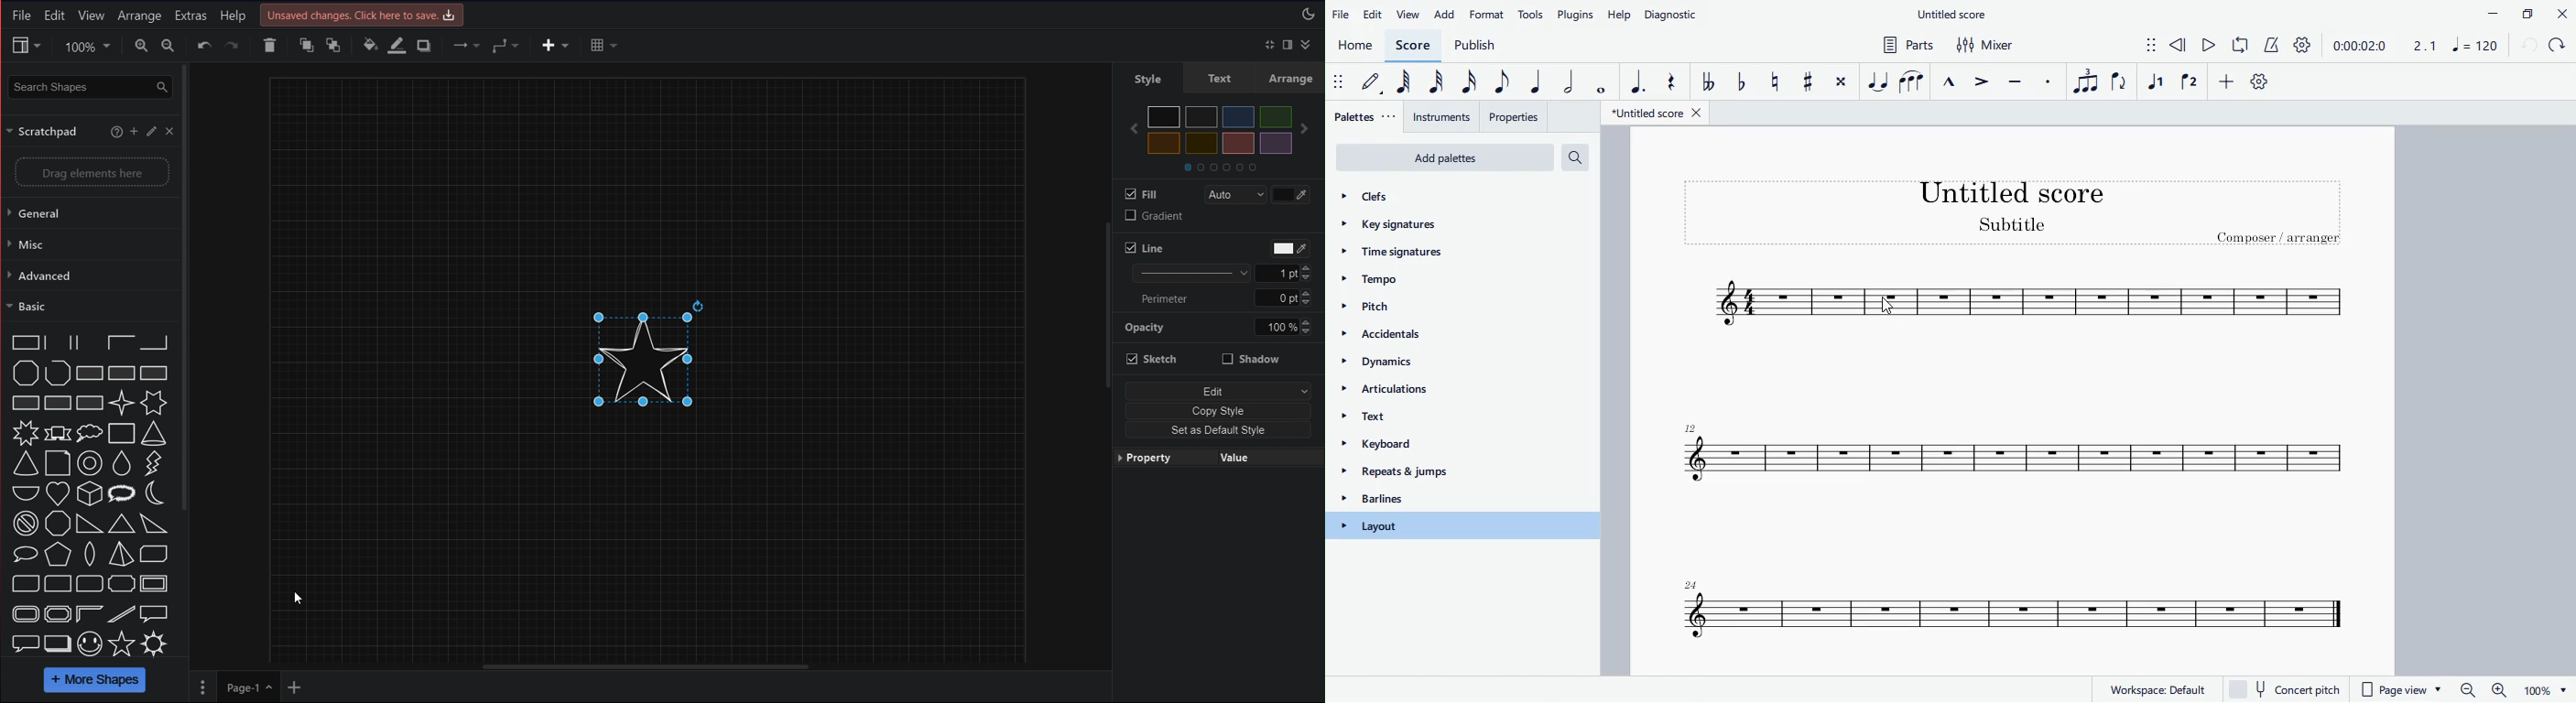 The width and height of the screenshot is (2576, 728). Describe the element at coordinates (141, 16) in the screenshot. I see `Arrange` at that location.